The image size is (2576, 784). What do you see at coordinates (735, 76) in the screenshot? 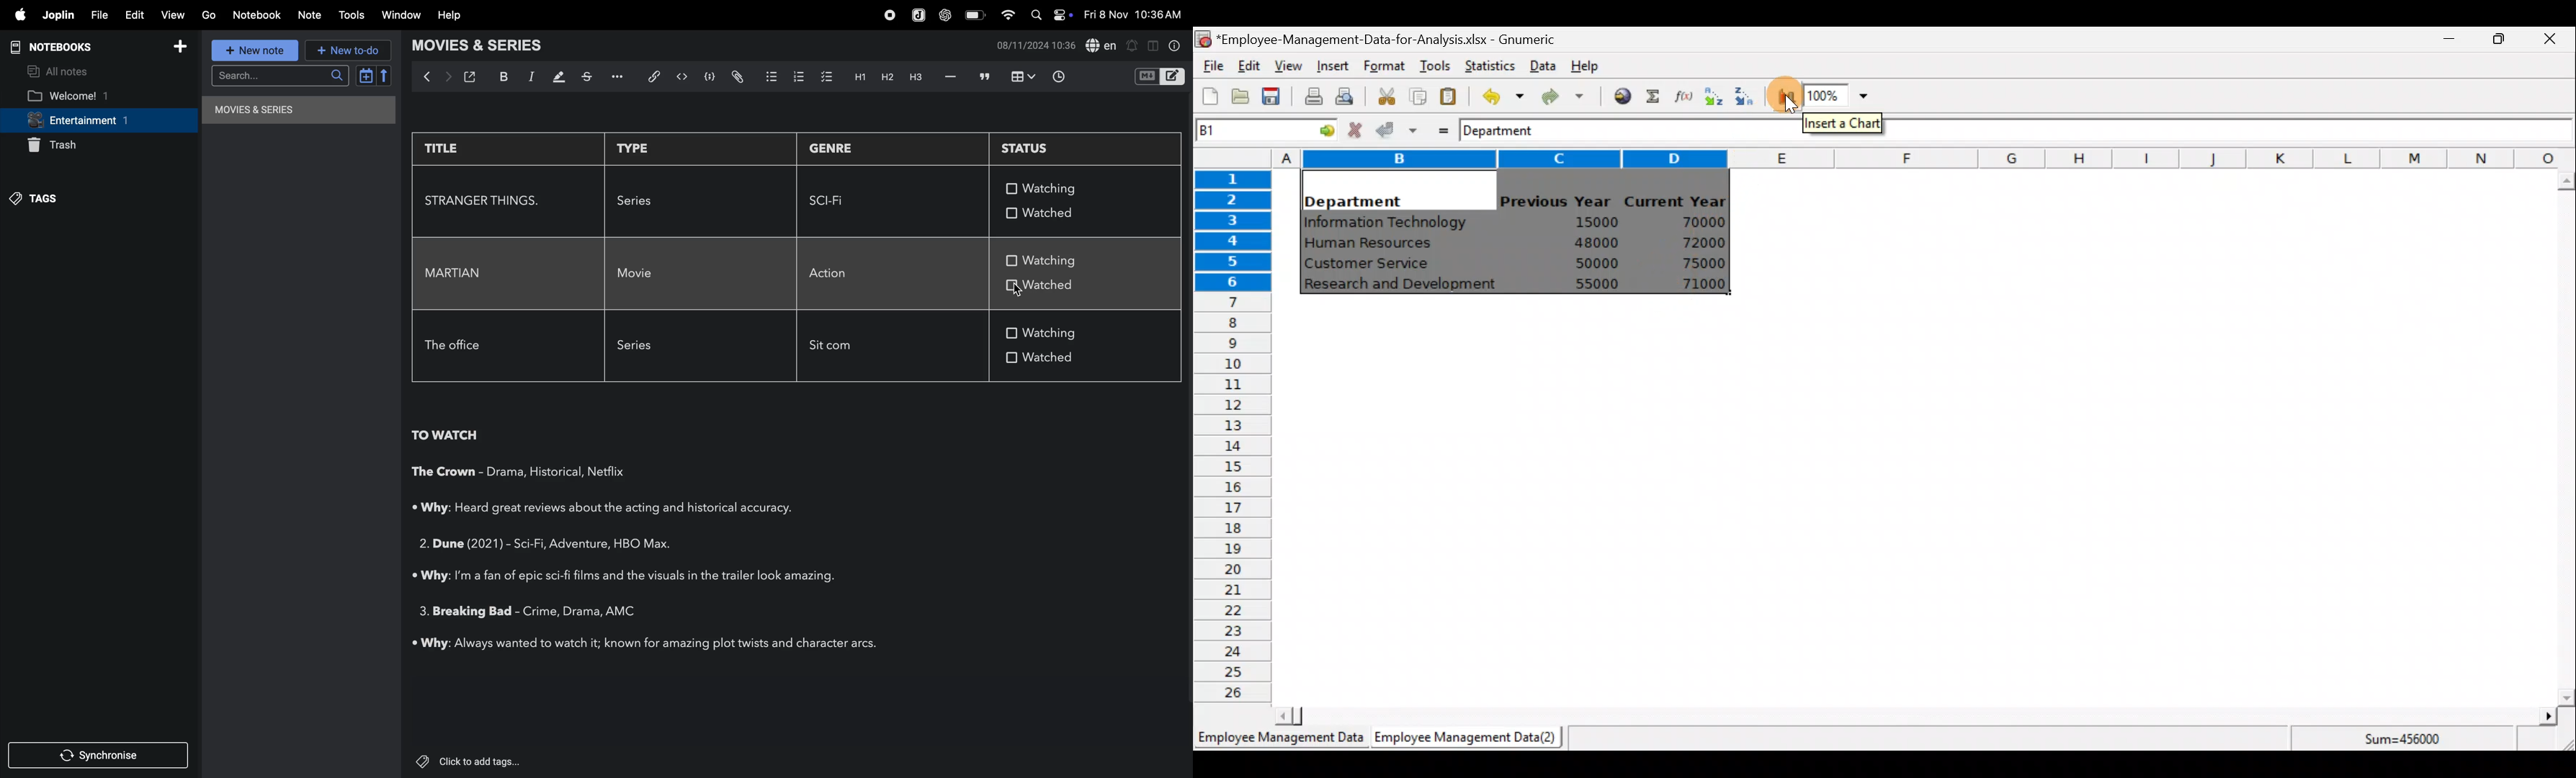
I see `attach file` at bounding box center [735, 76].